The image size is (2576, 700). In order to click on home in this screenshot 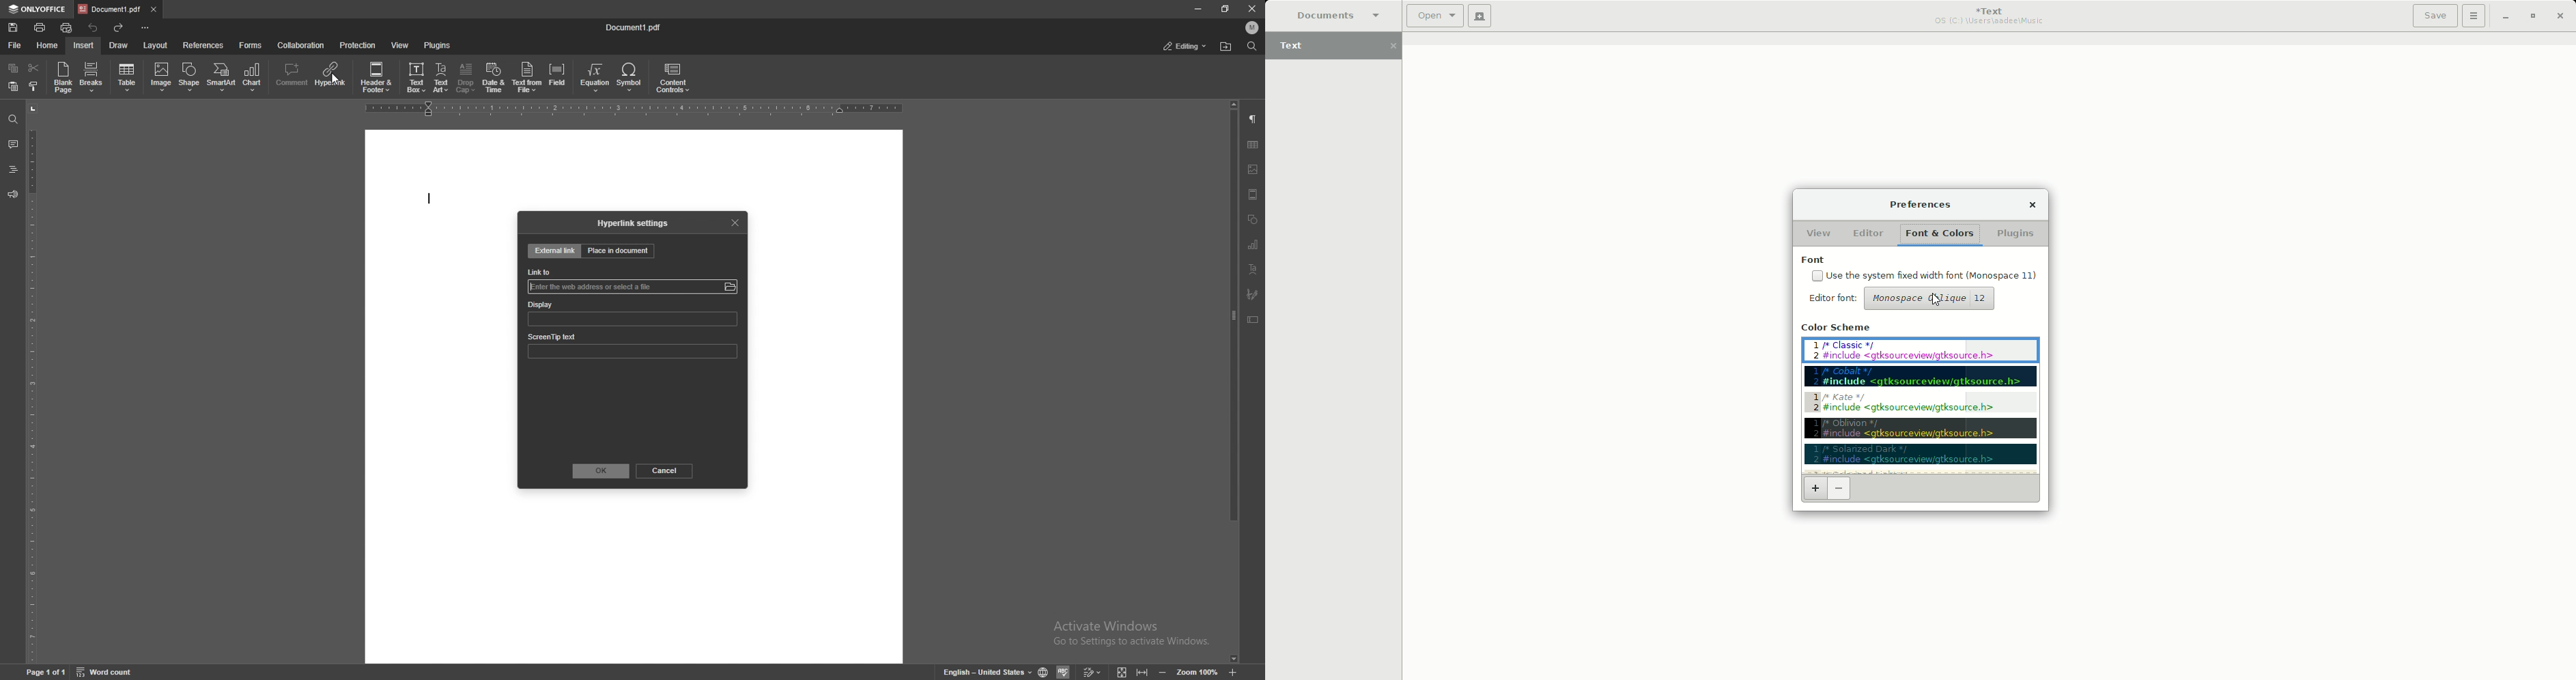, I will do `click(45, 44)`.